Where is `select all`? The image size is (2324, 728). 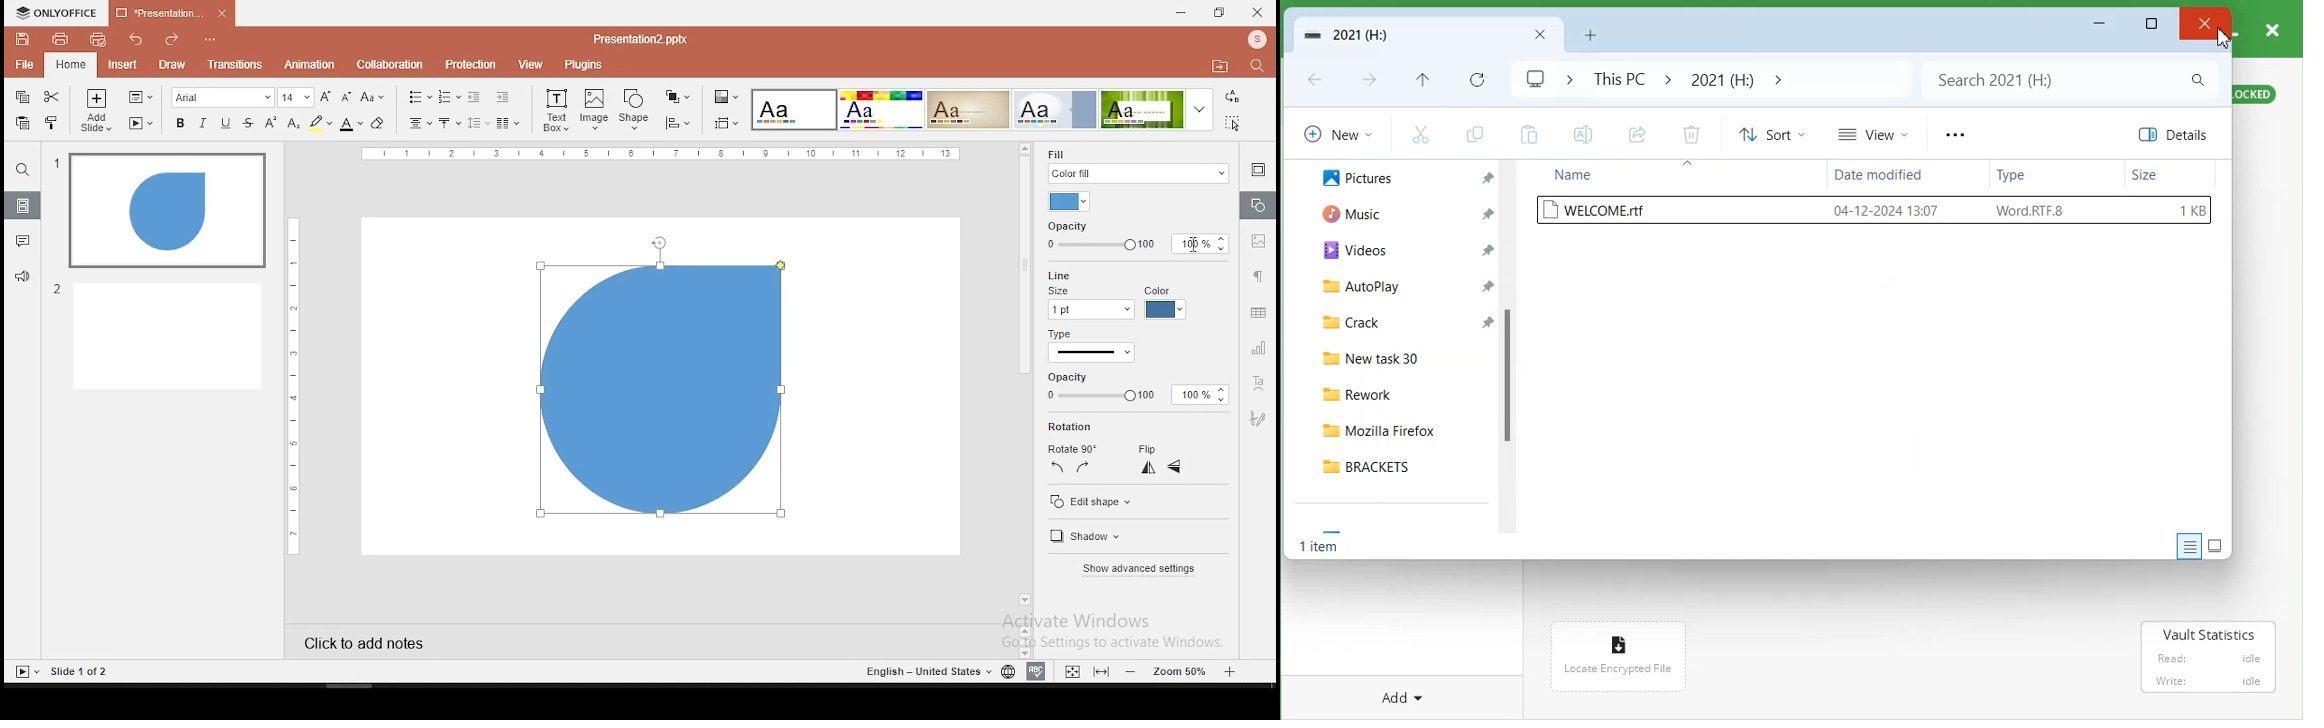 select all is located at coordinates (1230, 125).